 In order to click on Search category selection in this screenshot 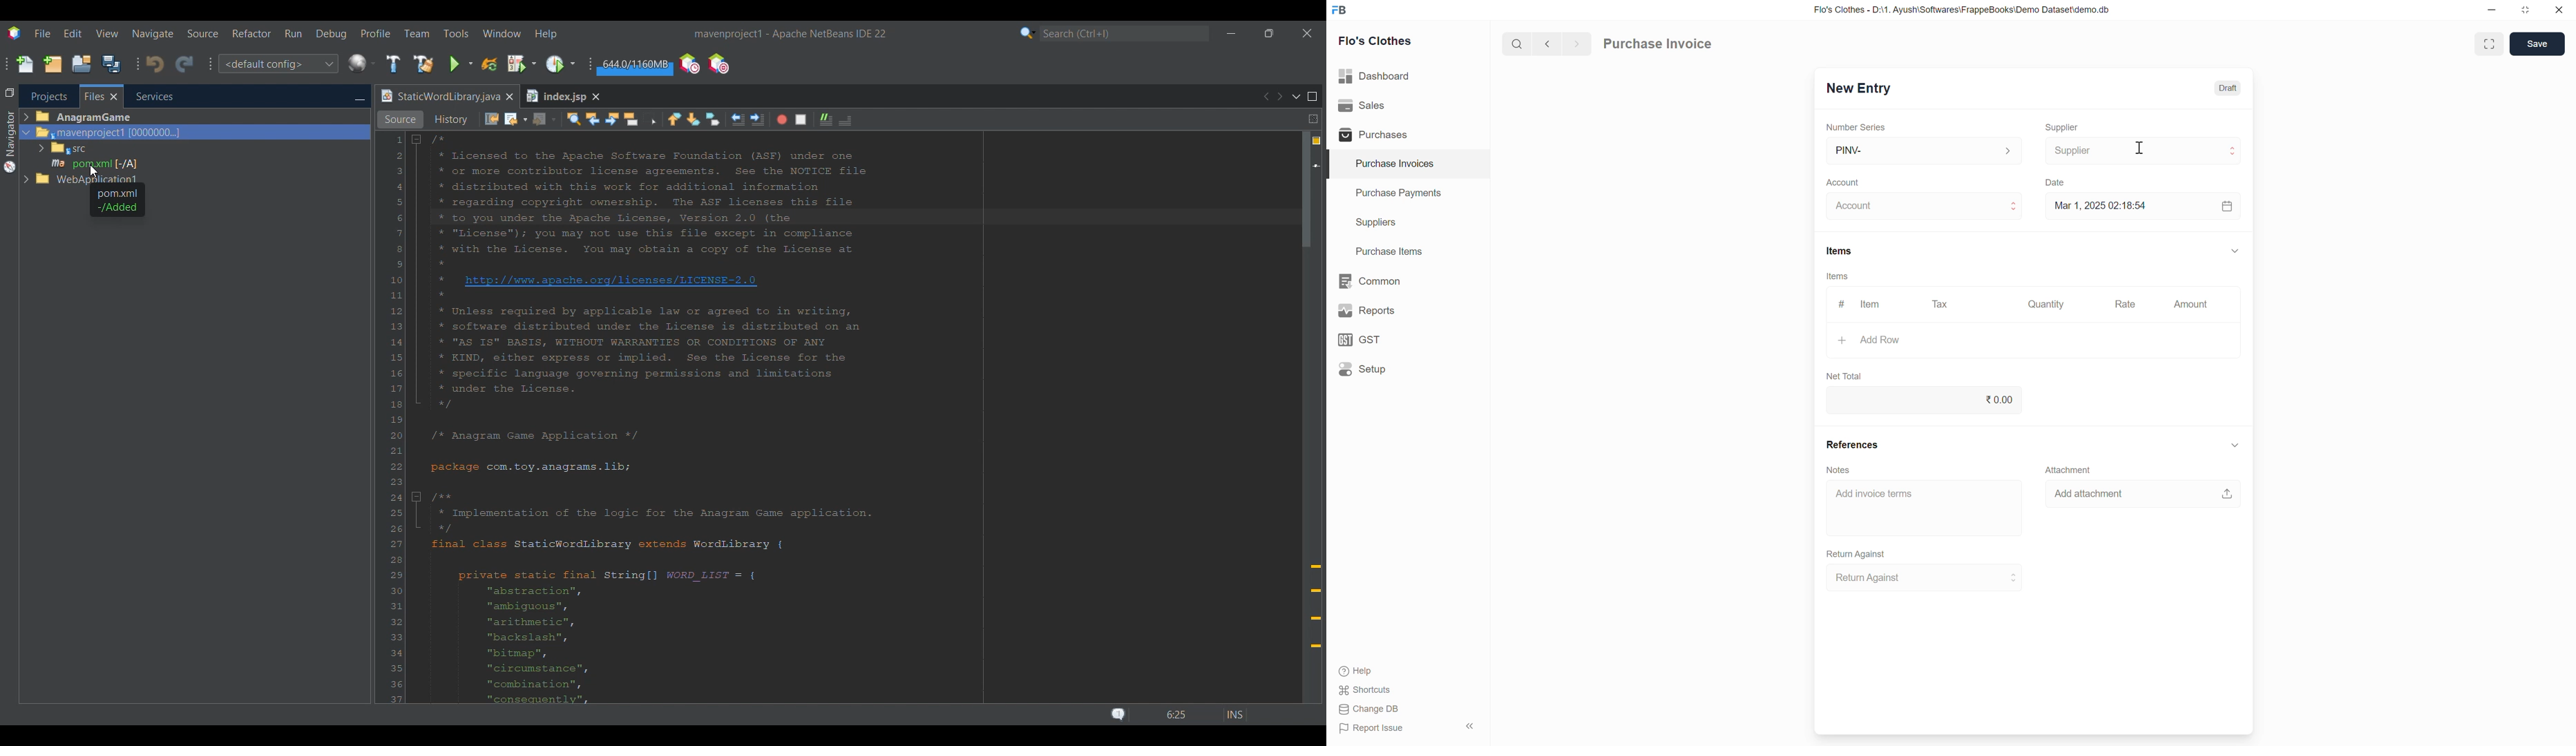, I will do `click(1028, 33)`.